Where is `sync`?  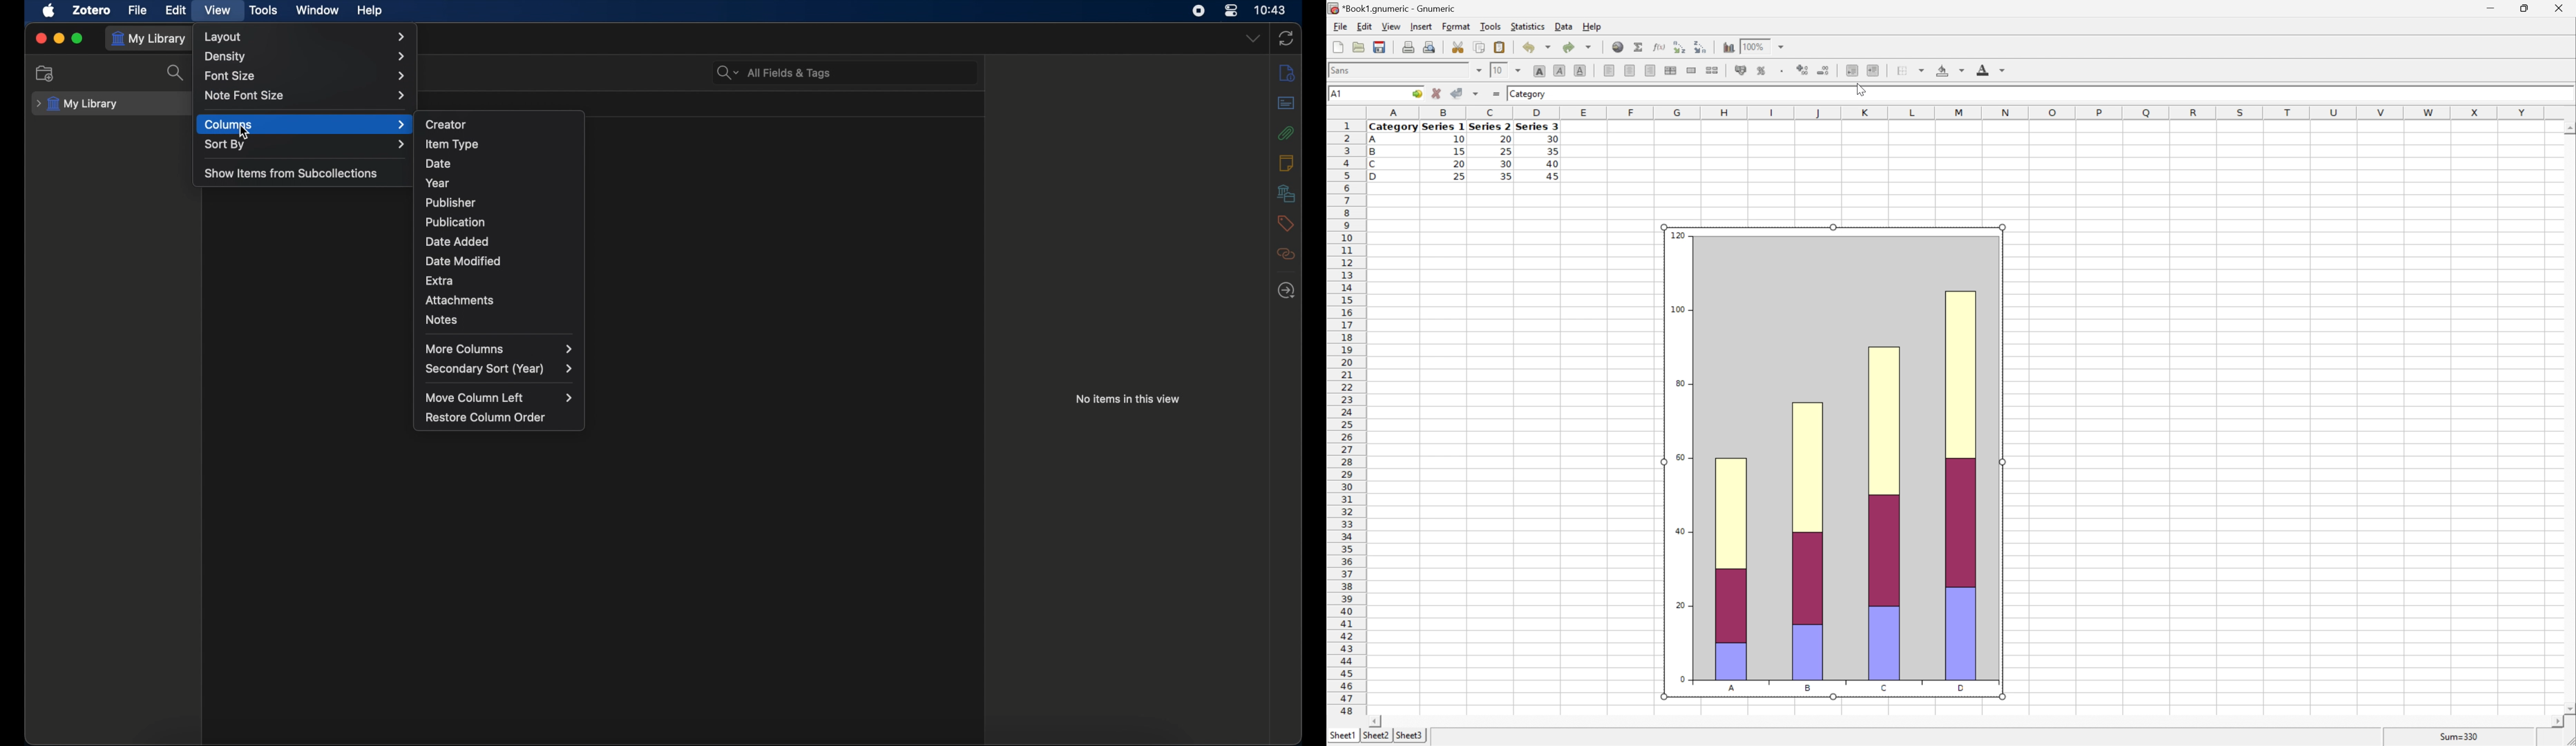
sync is located at coordinates (1286, 38).